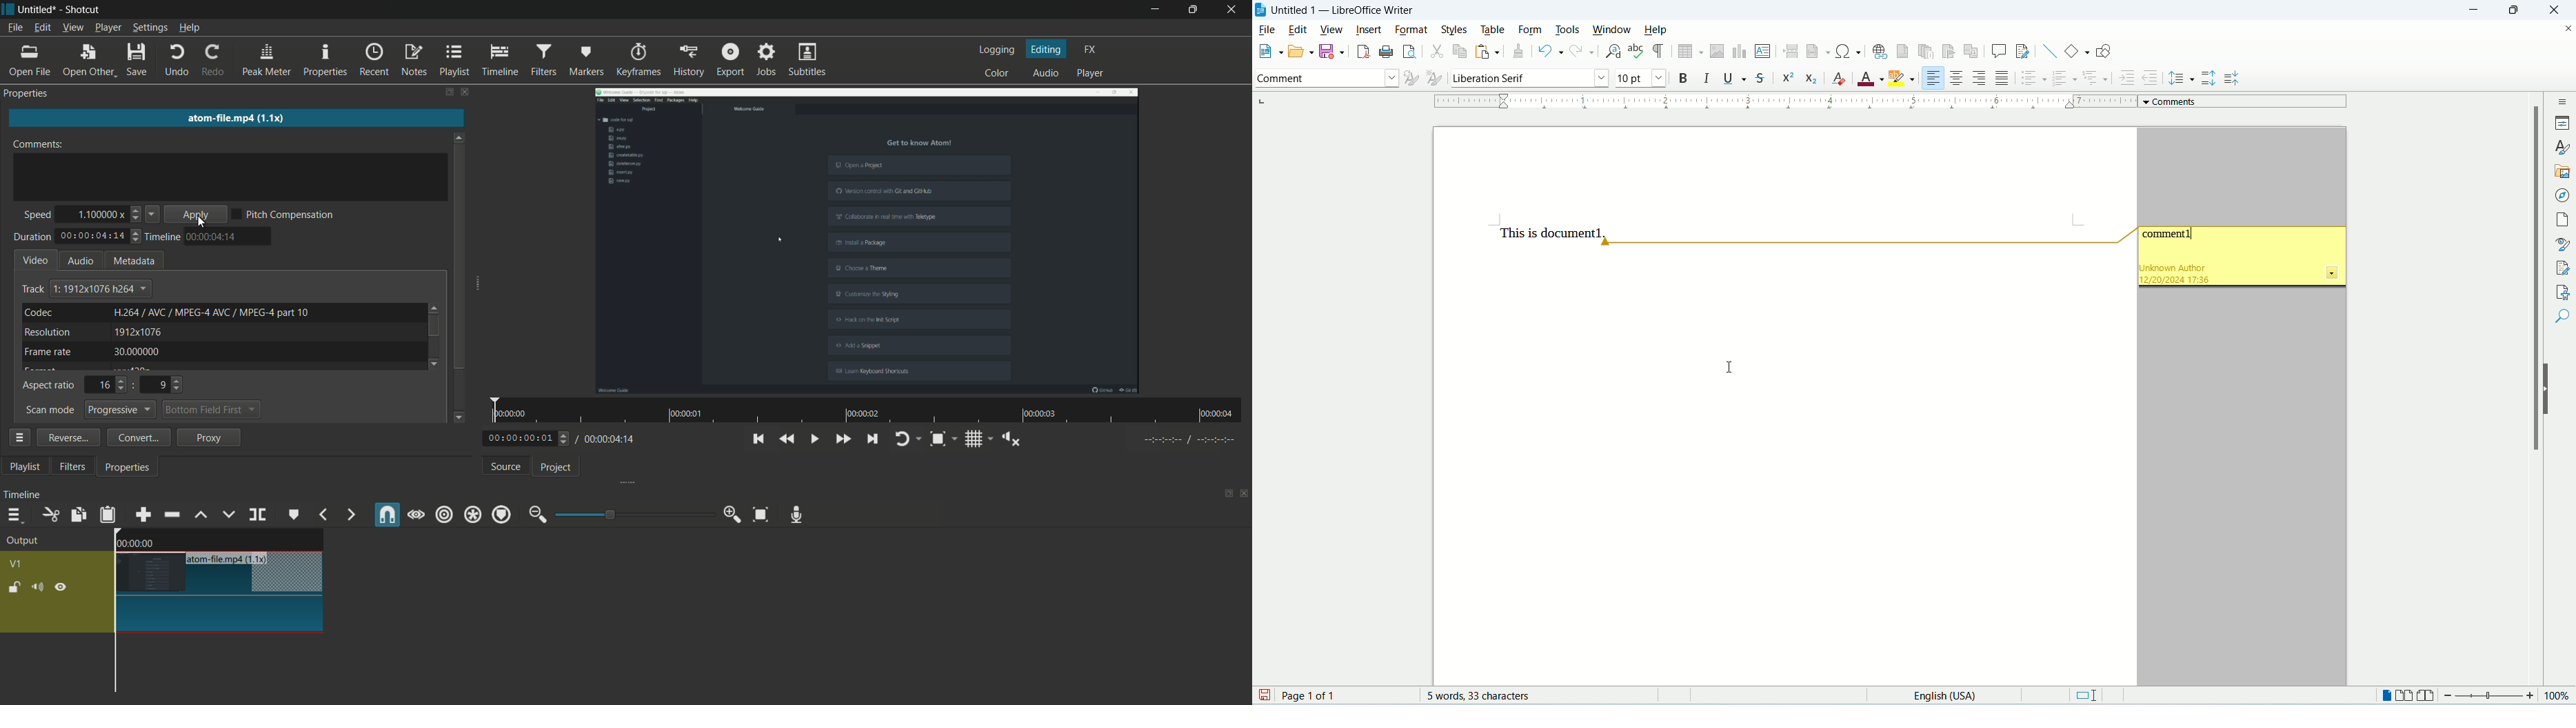 This screenshot has width=2576, height=728. Describe the element at coordinates (306, 152) in the screenshot. I see `cursor` at that location.